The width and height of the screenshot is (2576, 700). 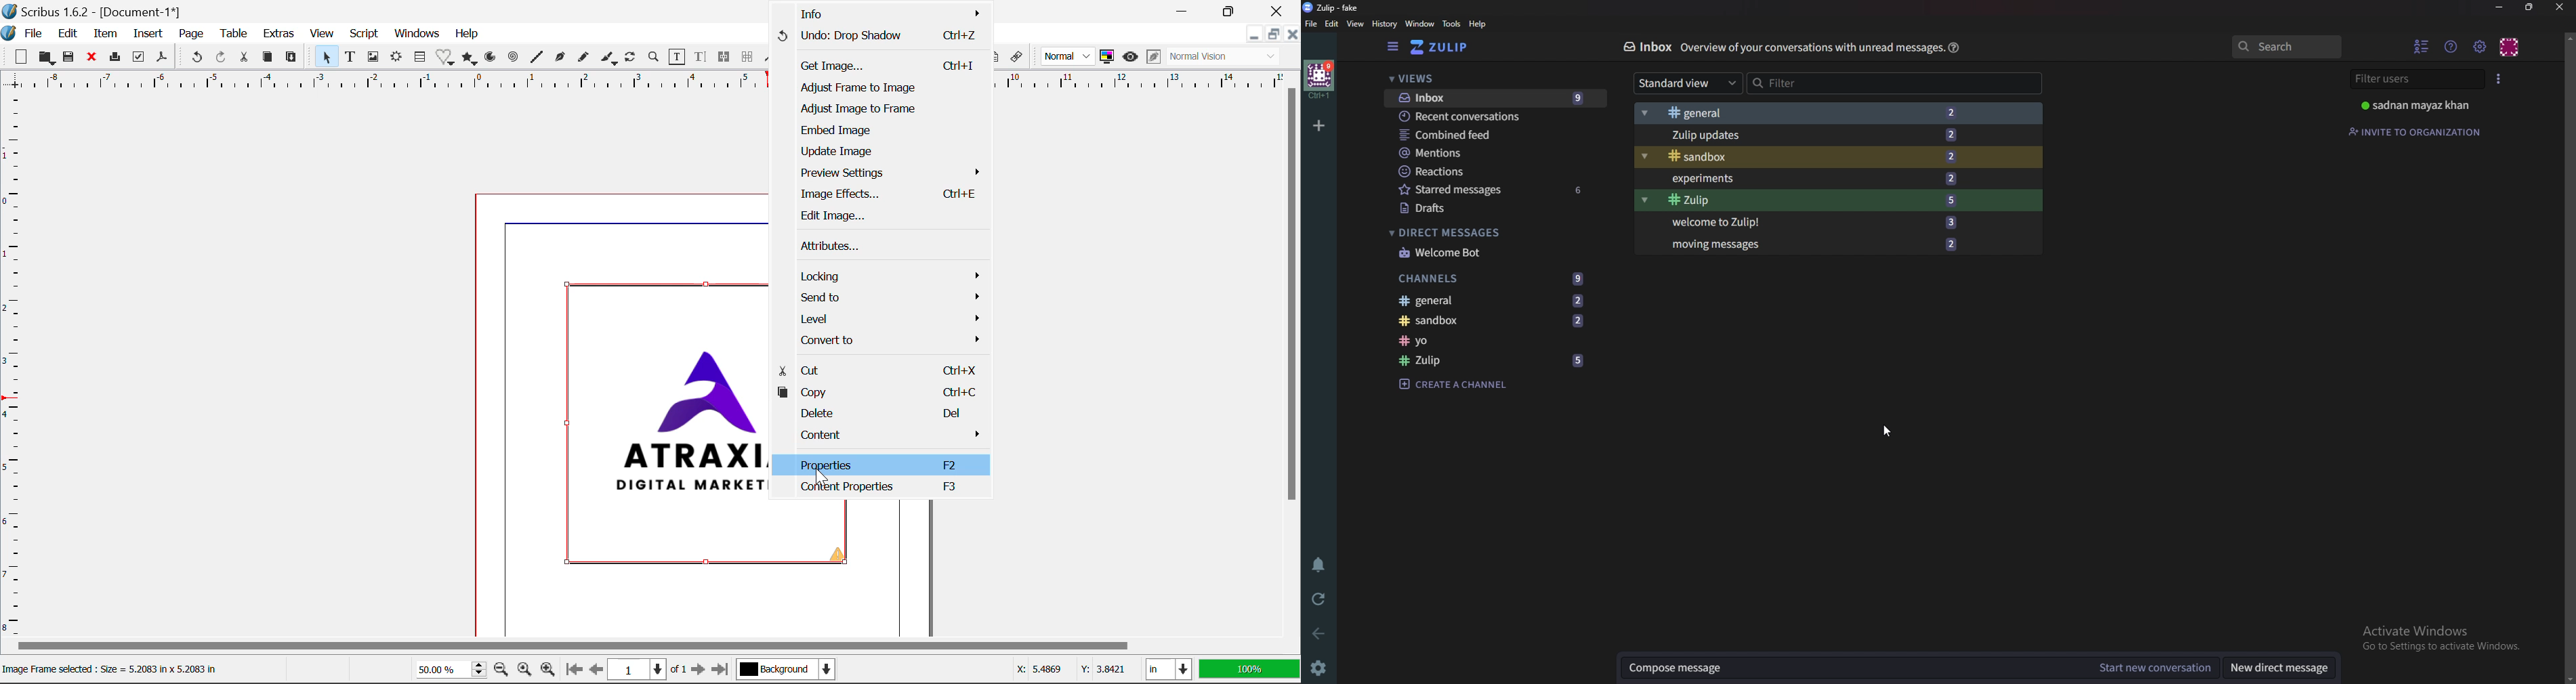 What do you see at coordinates (1493, 278) in the screenshot?
I see `Channels` at bounding box center [1493, 278].